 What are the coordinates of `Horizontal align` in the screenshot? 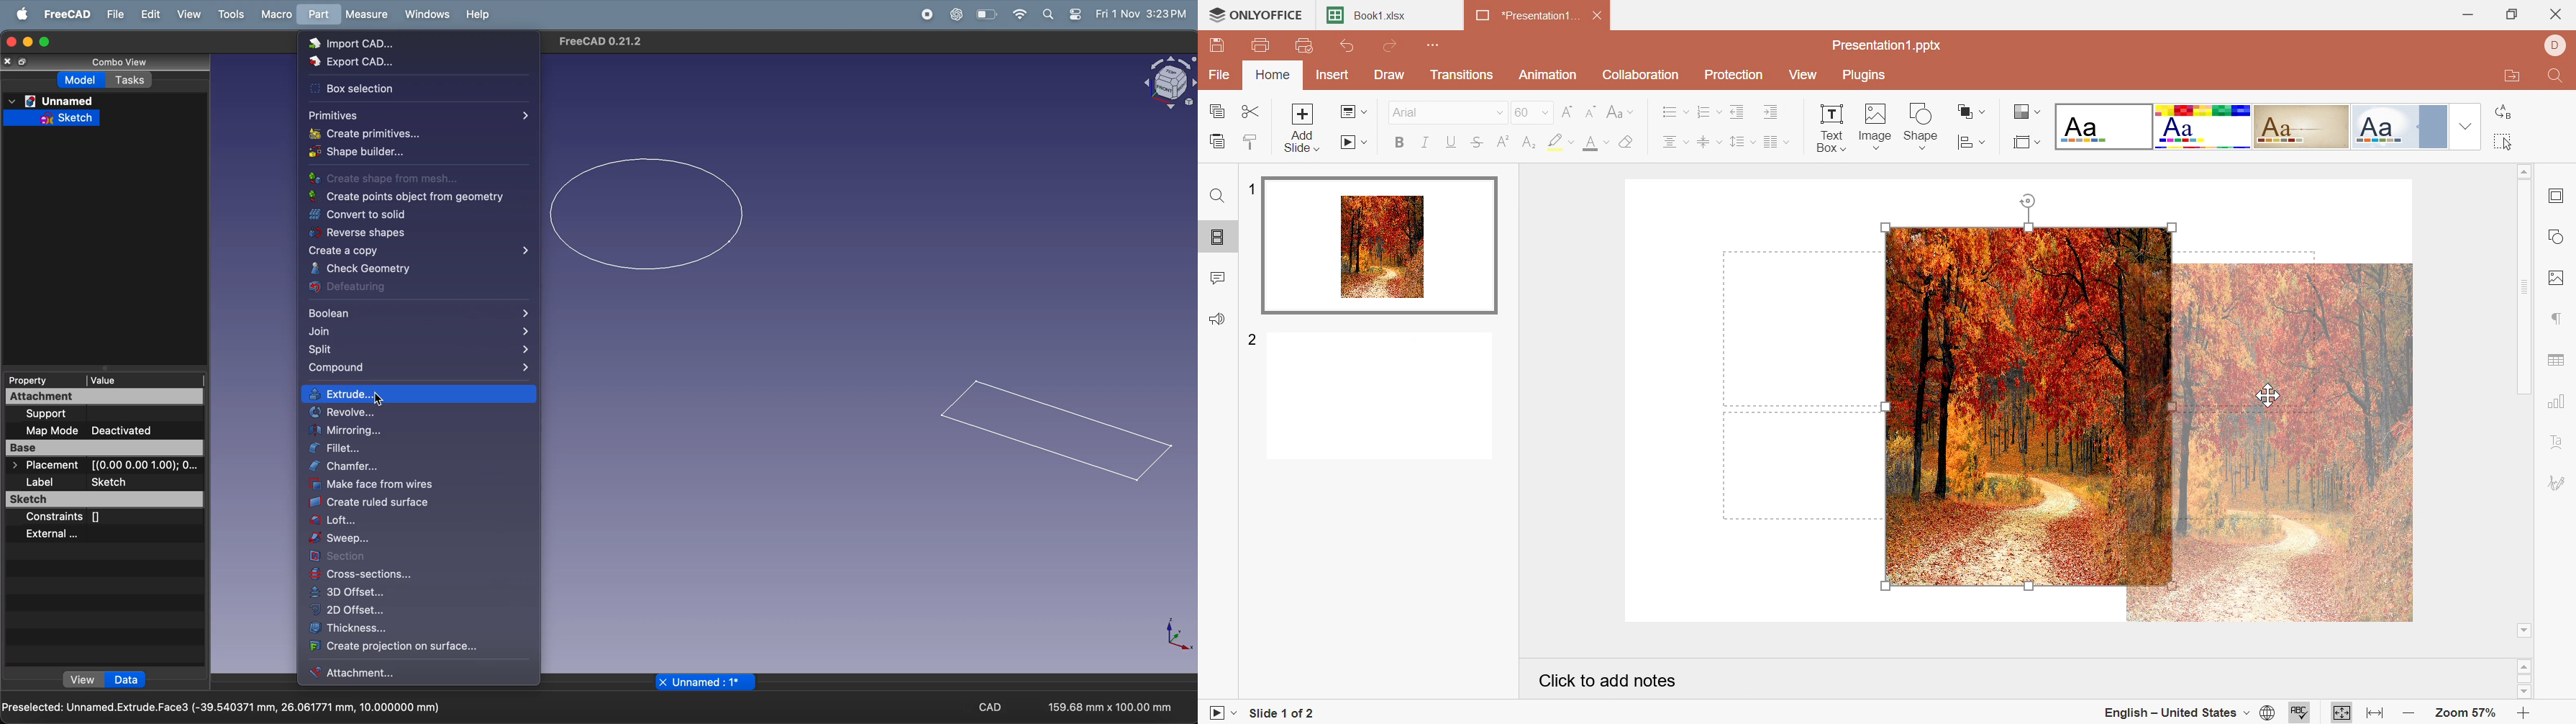 It's located at (1674, 144).